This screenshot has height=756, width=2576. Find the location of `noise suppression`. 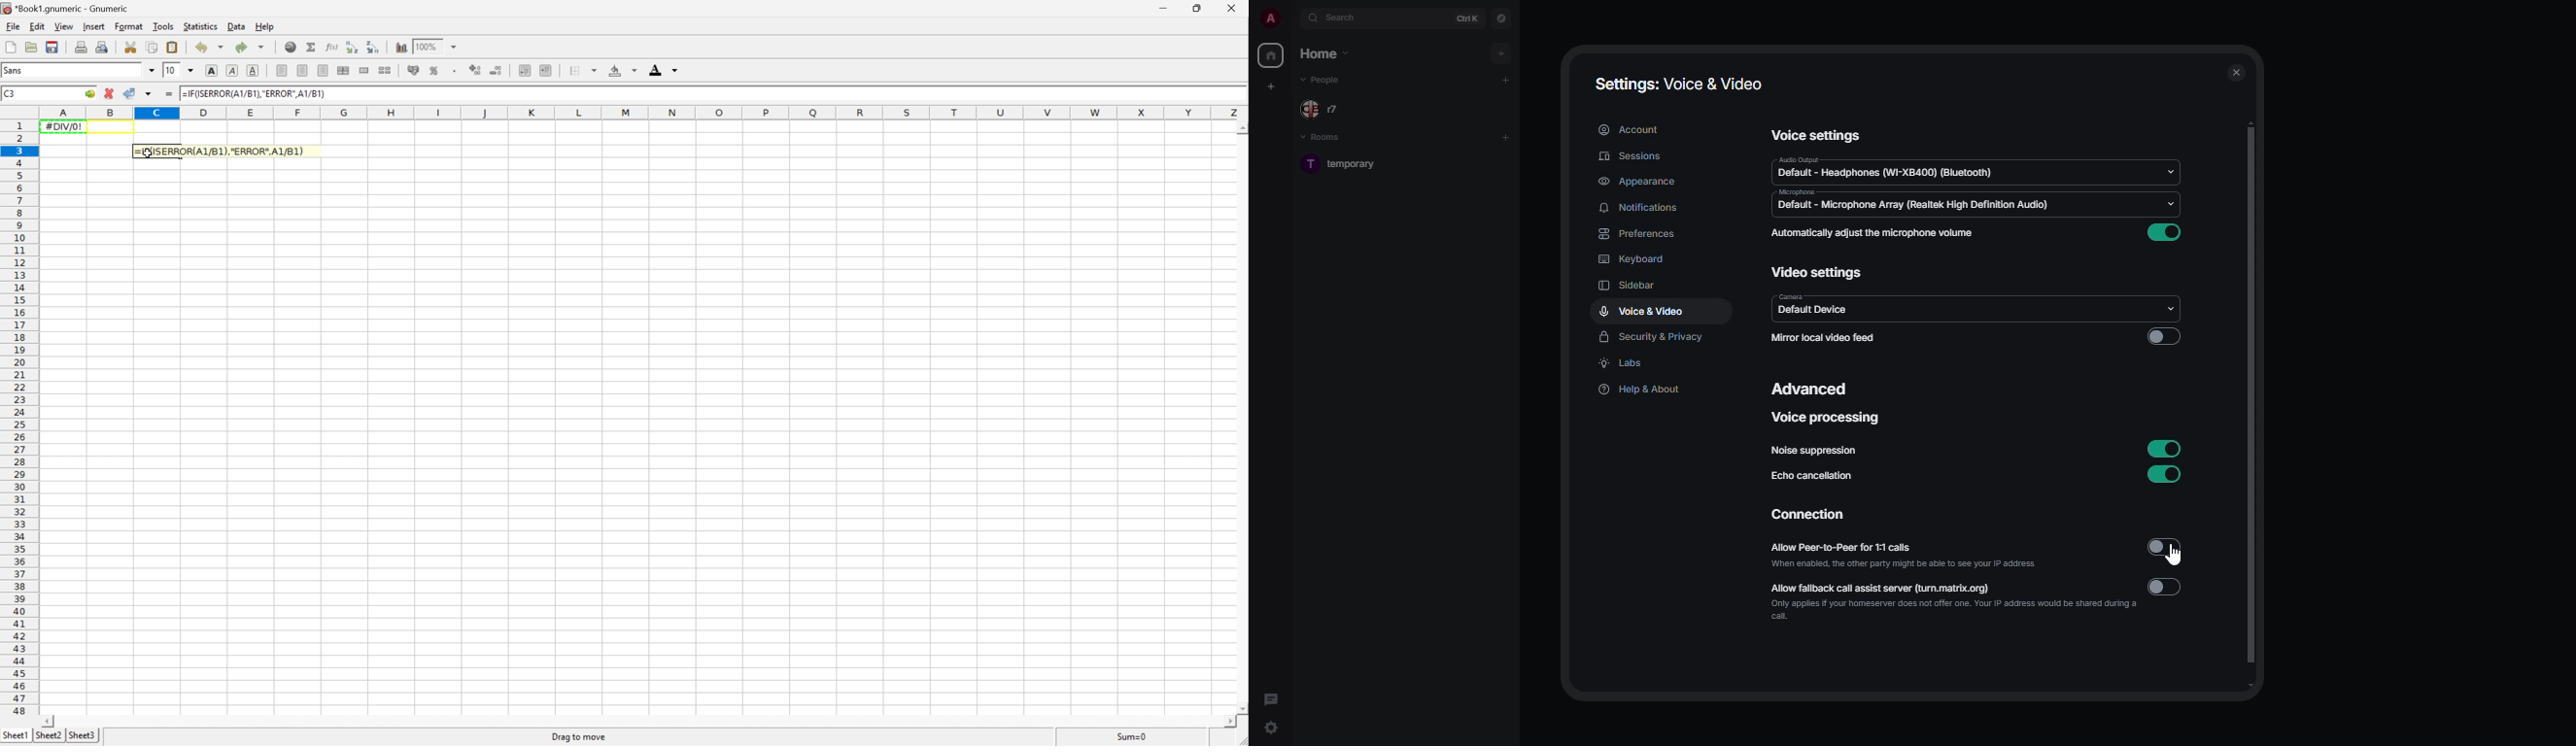

noise suppression is located at coordinates (1811, 451).